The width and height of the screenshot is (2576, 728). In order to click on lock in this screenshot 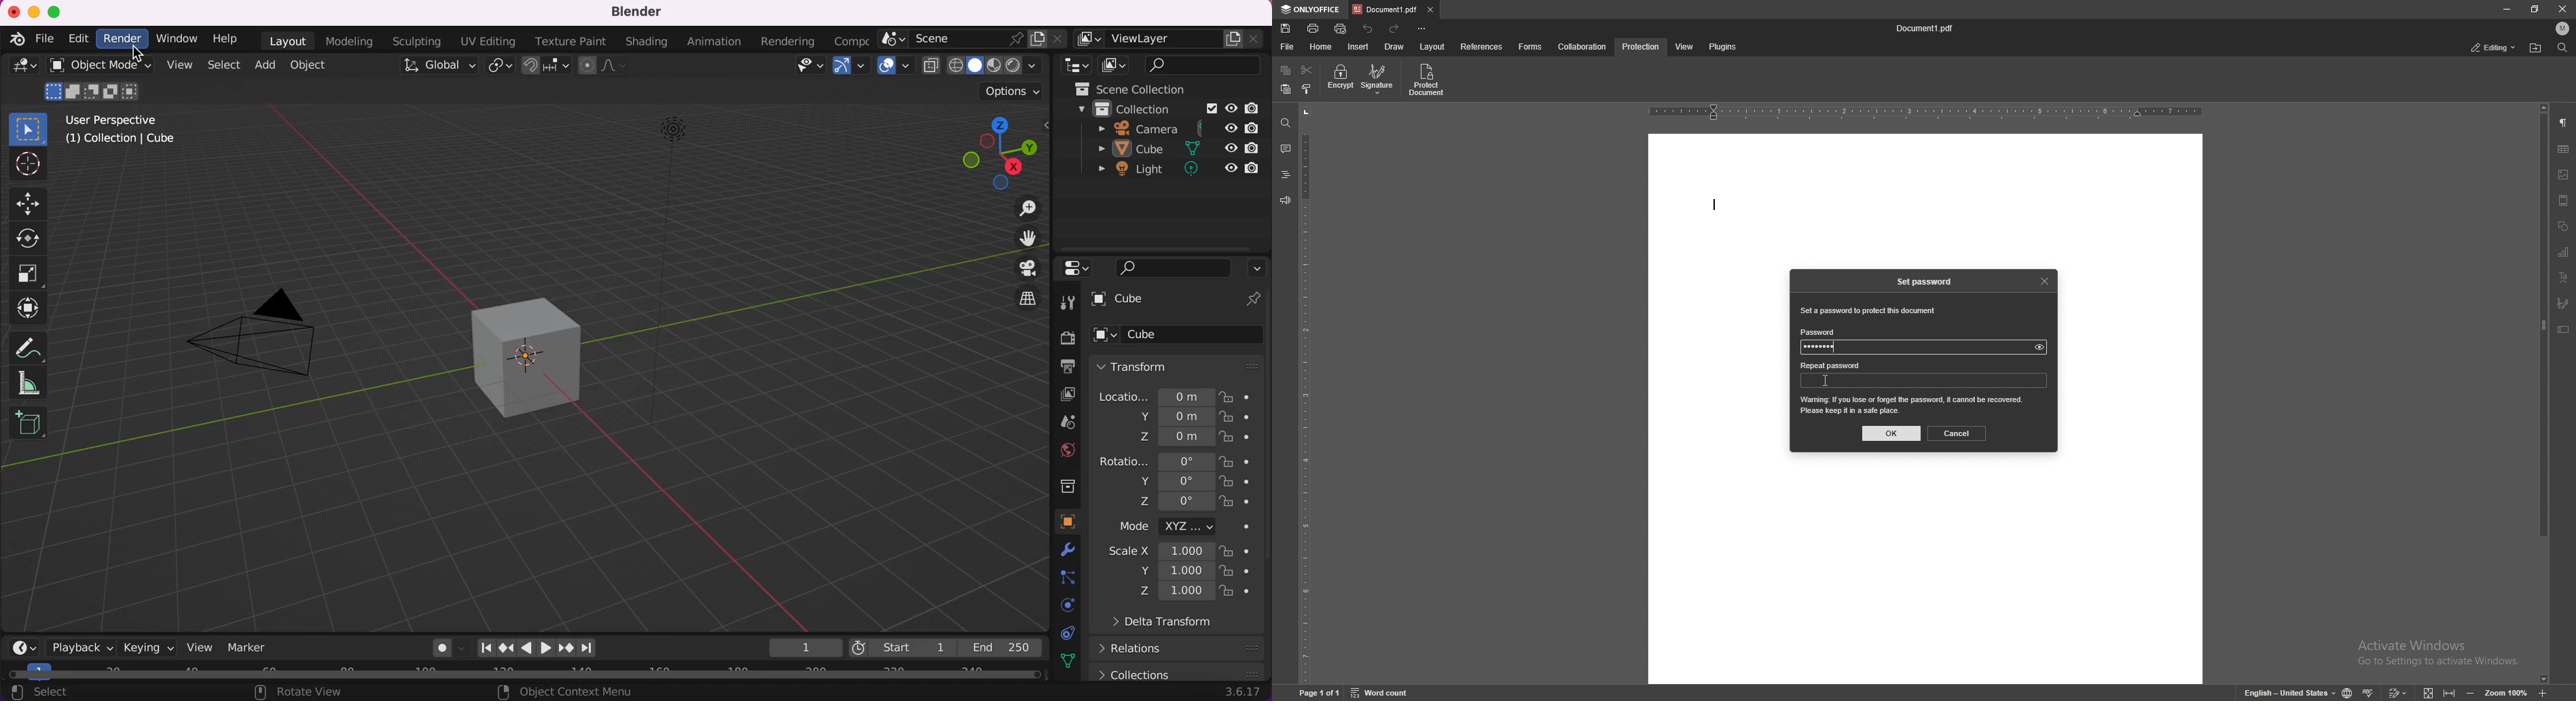, I will do `click(1238, 593)`.